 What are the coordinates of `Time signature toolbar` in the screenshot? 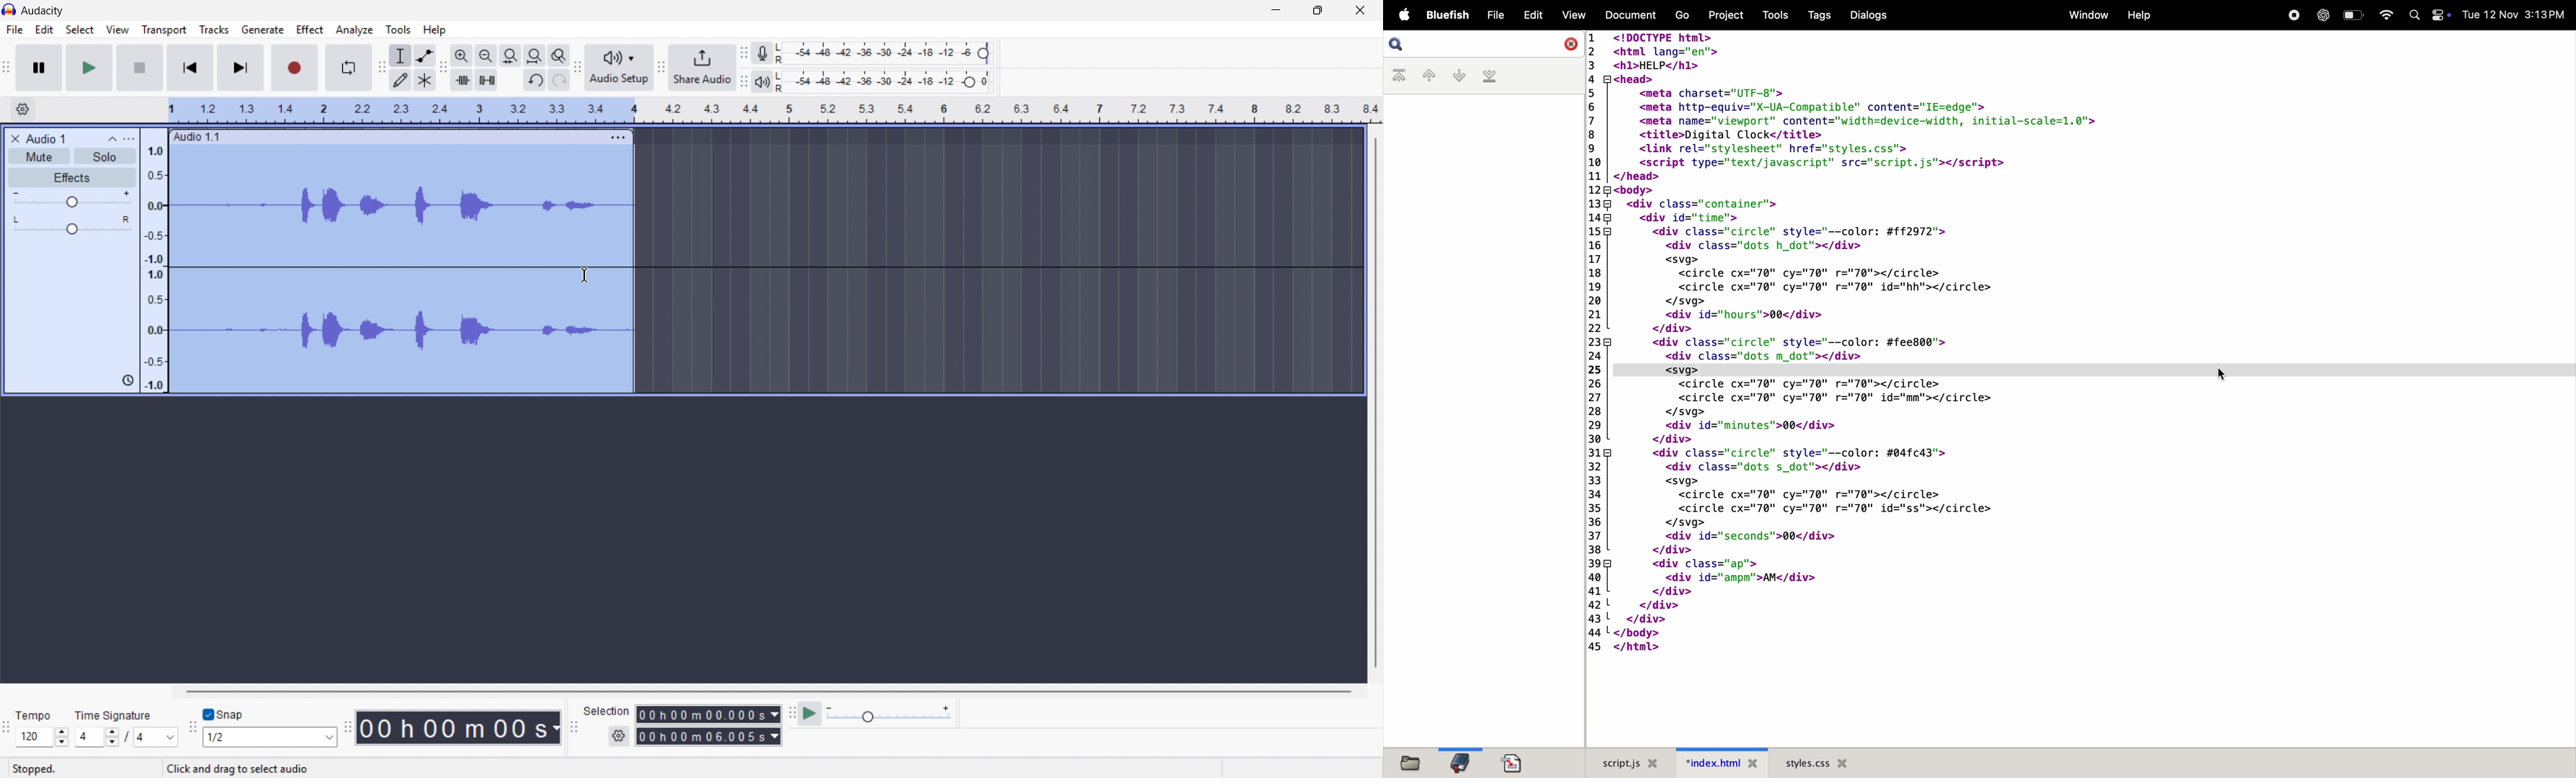 It's located at (7, 730).